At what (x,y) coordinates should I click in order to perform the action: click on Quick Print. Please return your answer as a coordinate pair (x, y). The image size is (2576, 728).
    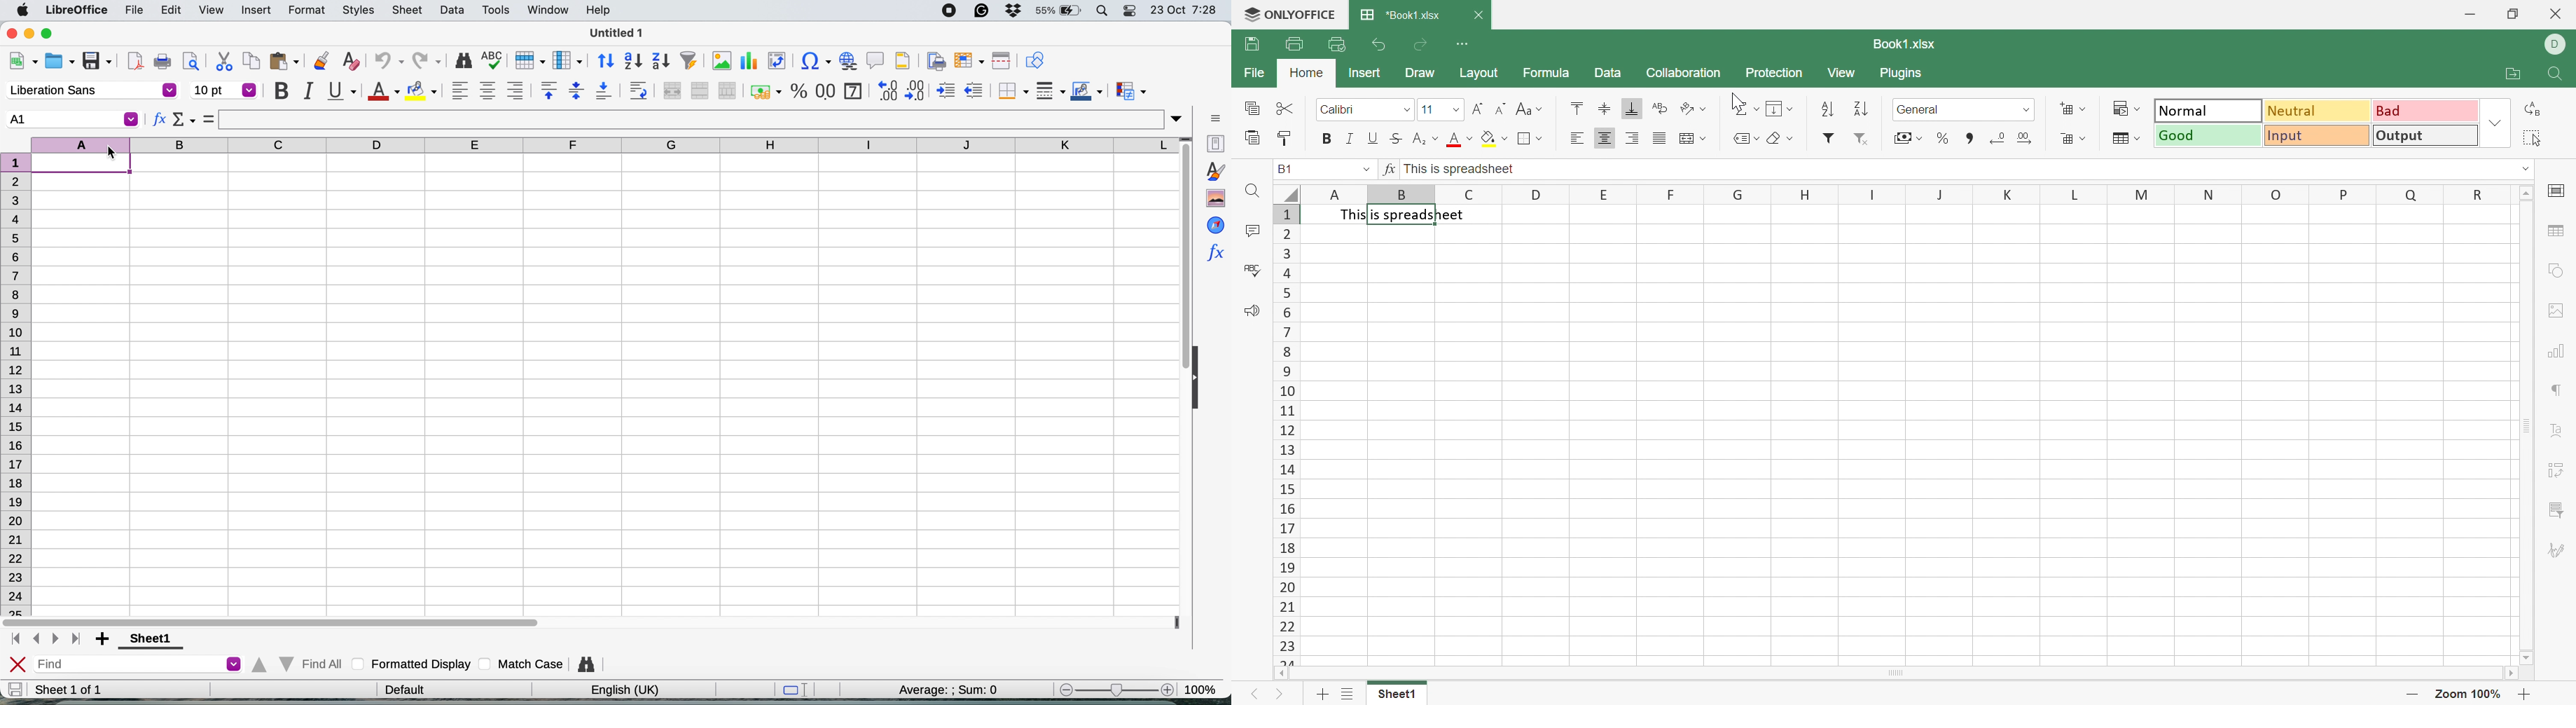
    Looking at the image, I should click on (1334, 46).